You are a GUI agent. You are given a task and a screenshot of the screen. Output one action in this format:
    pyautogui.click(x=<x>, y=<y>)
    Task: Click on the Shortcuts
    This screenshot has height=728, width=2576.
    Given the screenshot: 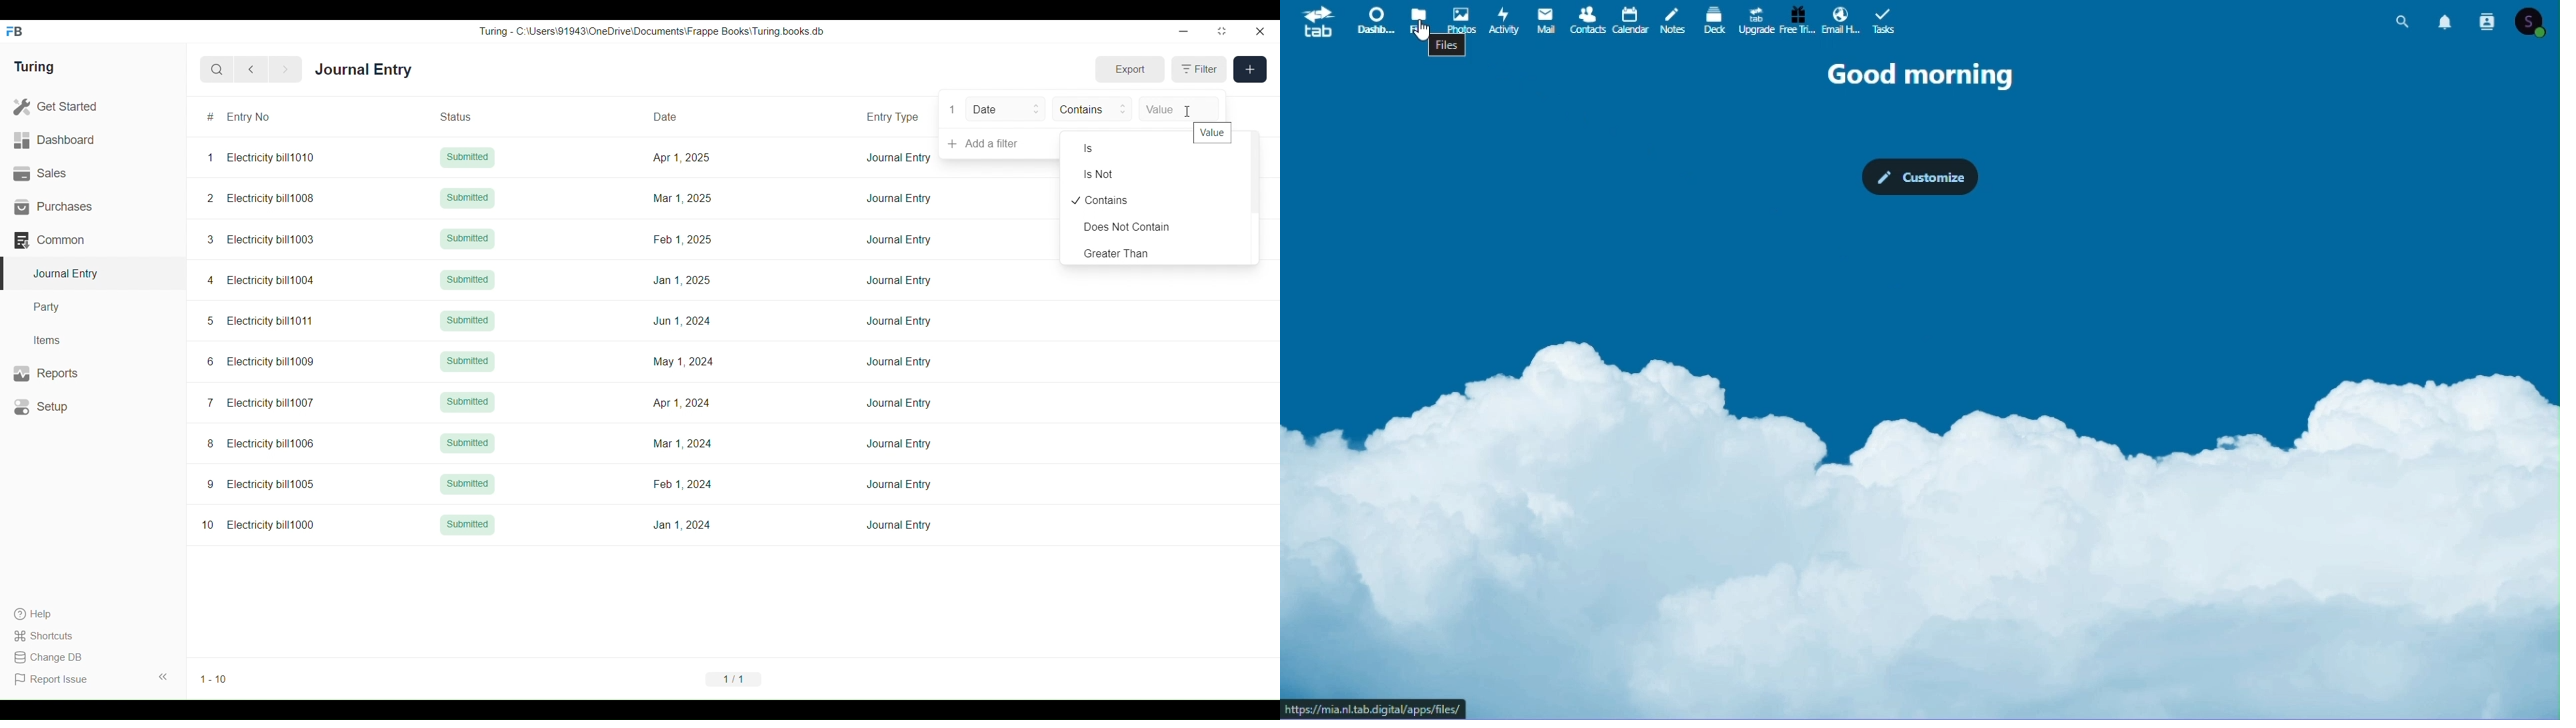 What is the action you would take?
    pyautogui.click(x=51, y=636)
    